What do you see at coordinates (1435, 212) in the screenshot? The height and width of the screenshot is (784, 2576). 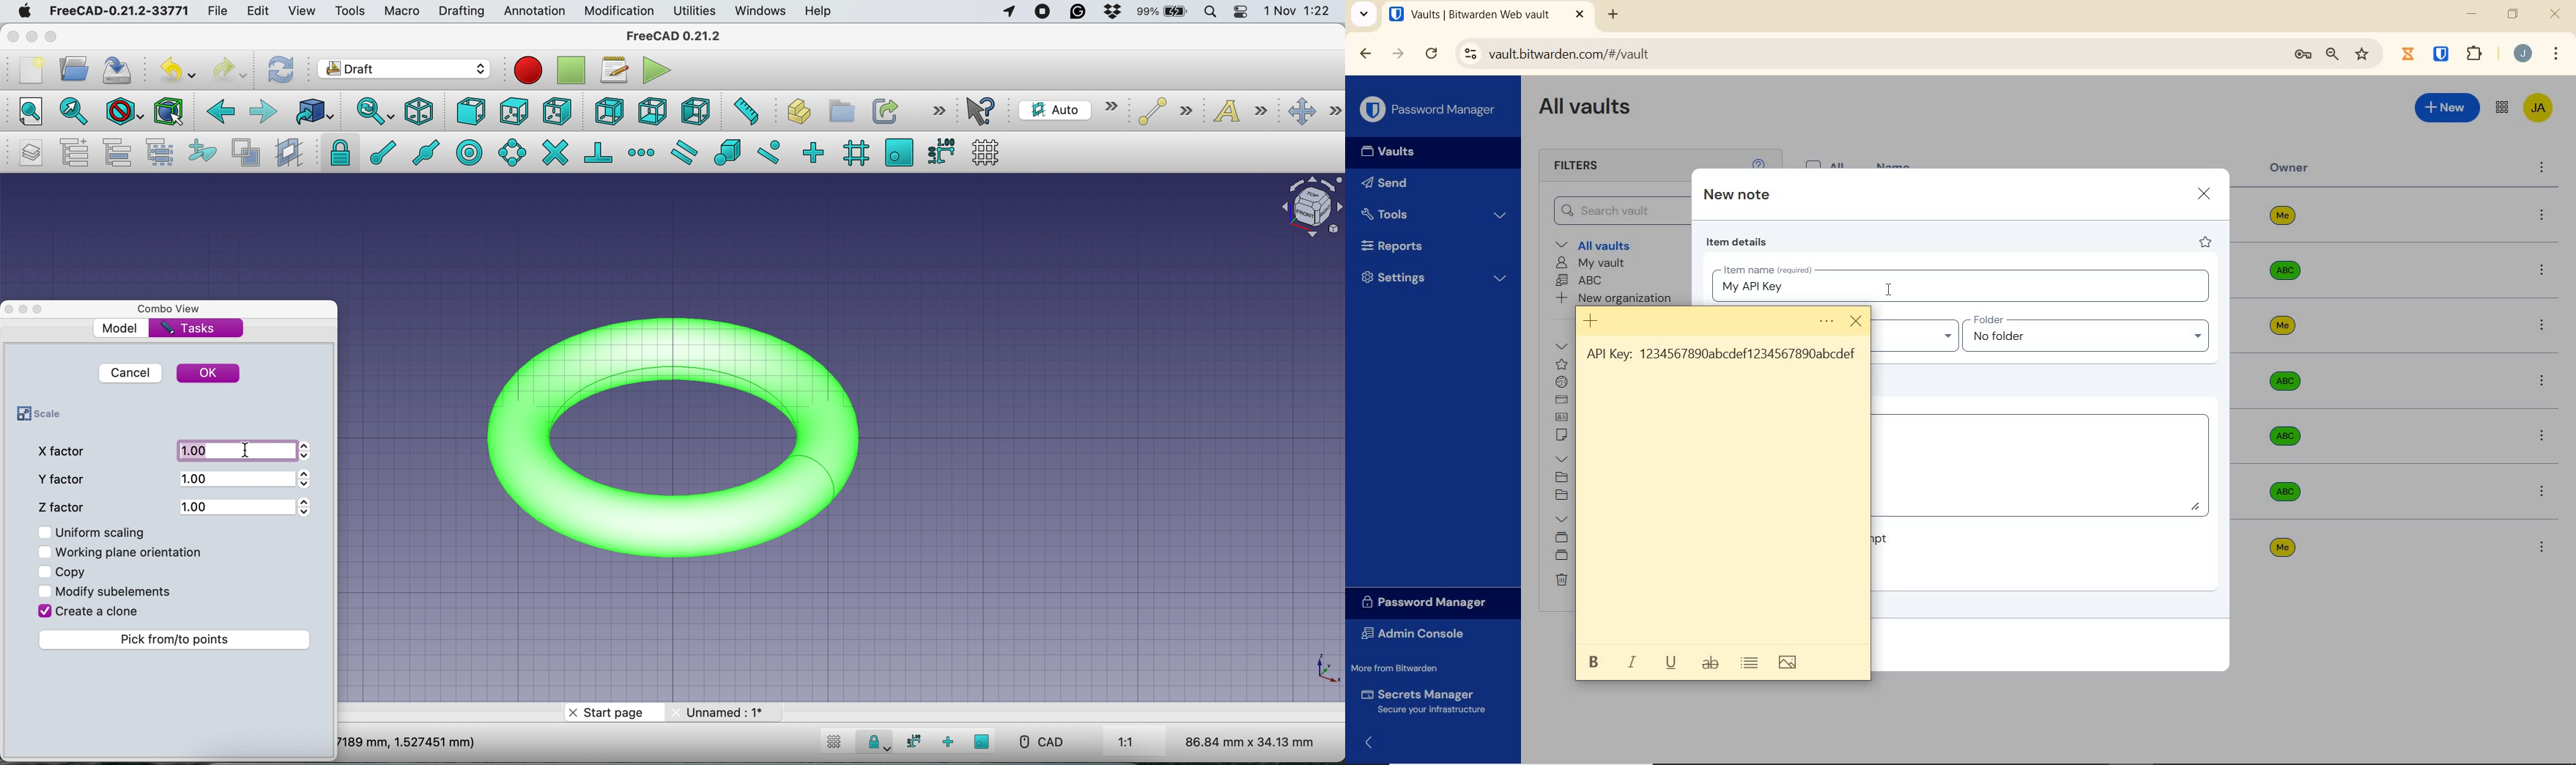 I see `Tools` at bounding box center [1435, 212].